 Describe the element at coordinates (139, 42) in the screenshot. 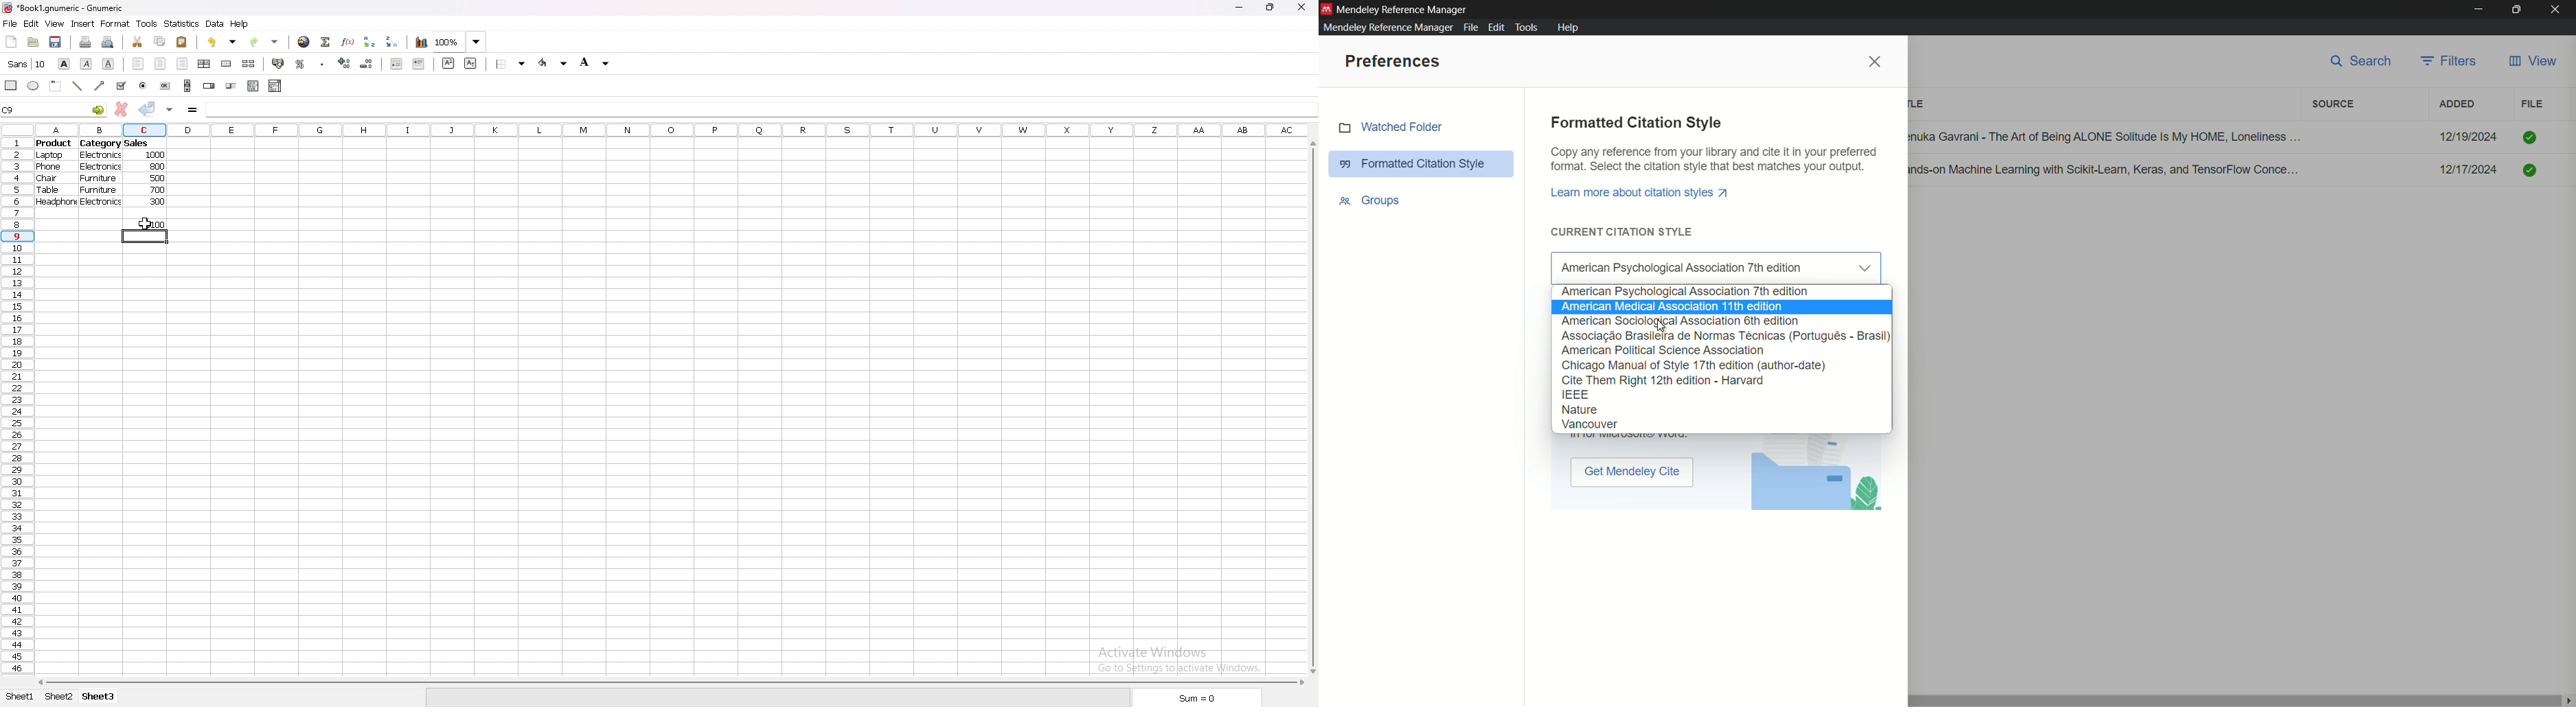

I see `cut` at that location.